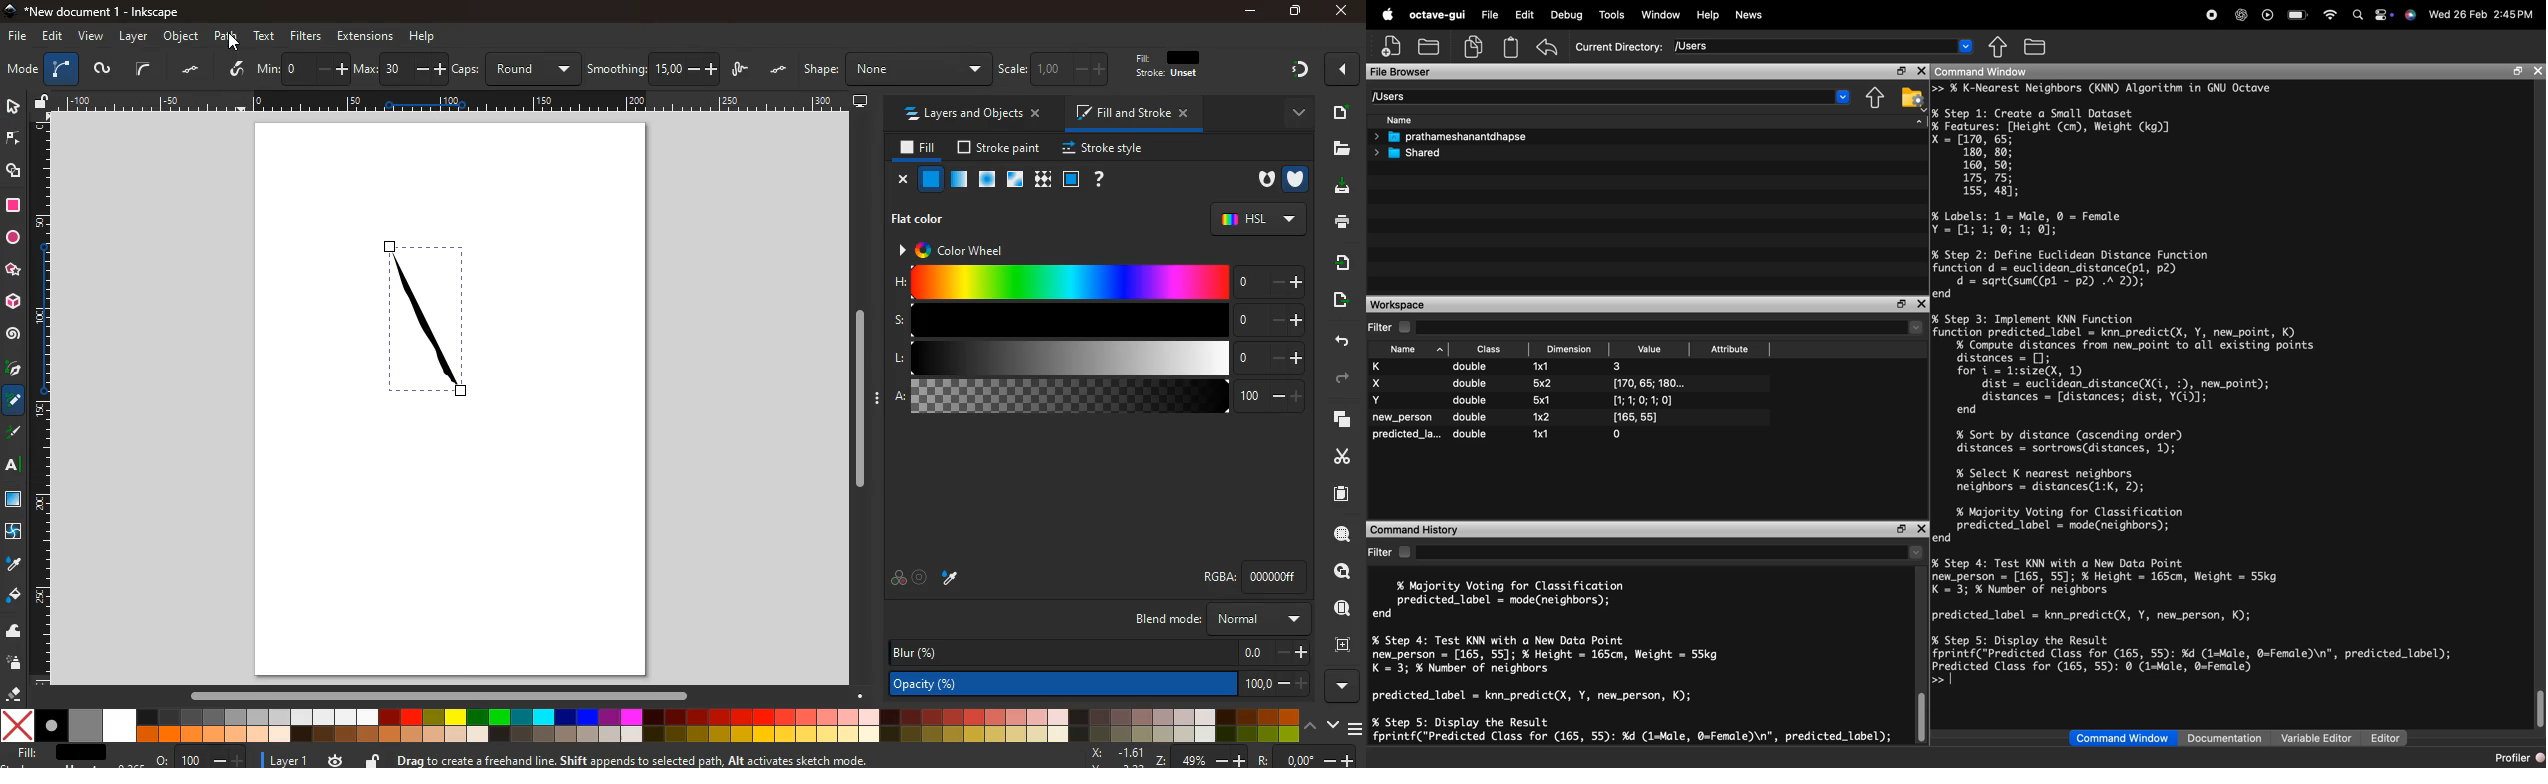 The image size is (2548, 784). I want to click on back, so click(1339, 342).